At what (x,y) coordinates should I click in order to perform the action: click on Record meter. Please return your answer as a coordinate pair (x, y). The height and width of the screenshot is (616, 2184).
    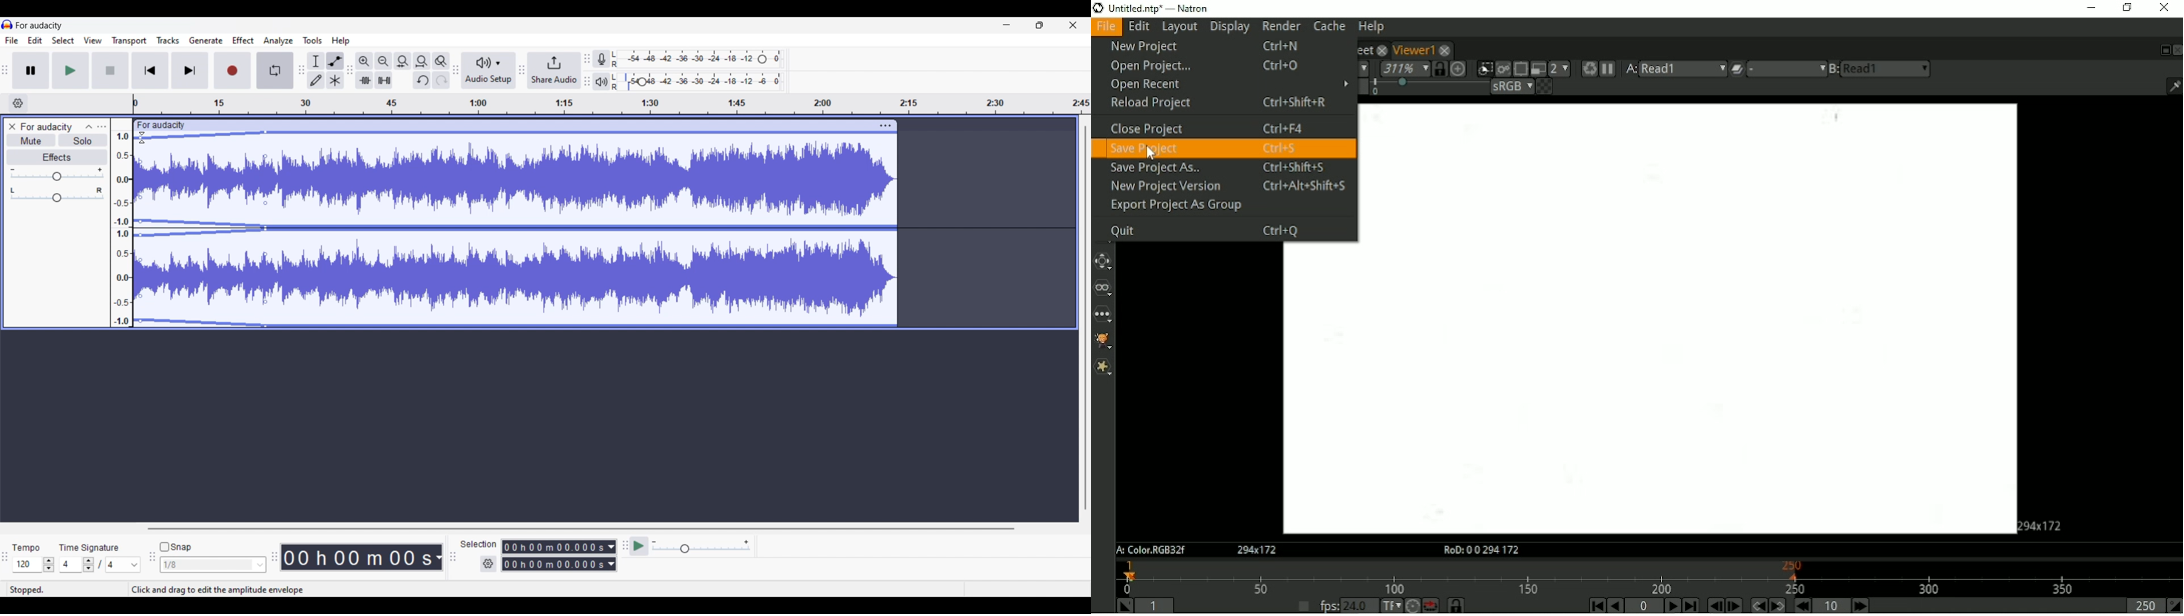
    Looking at the image, I should click on (601, 59).